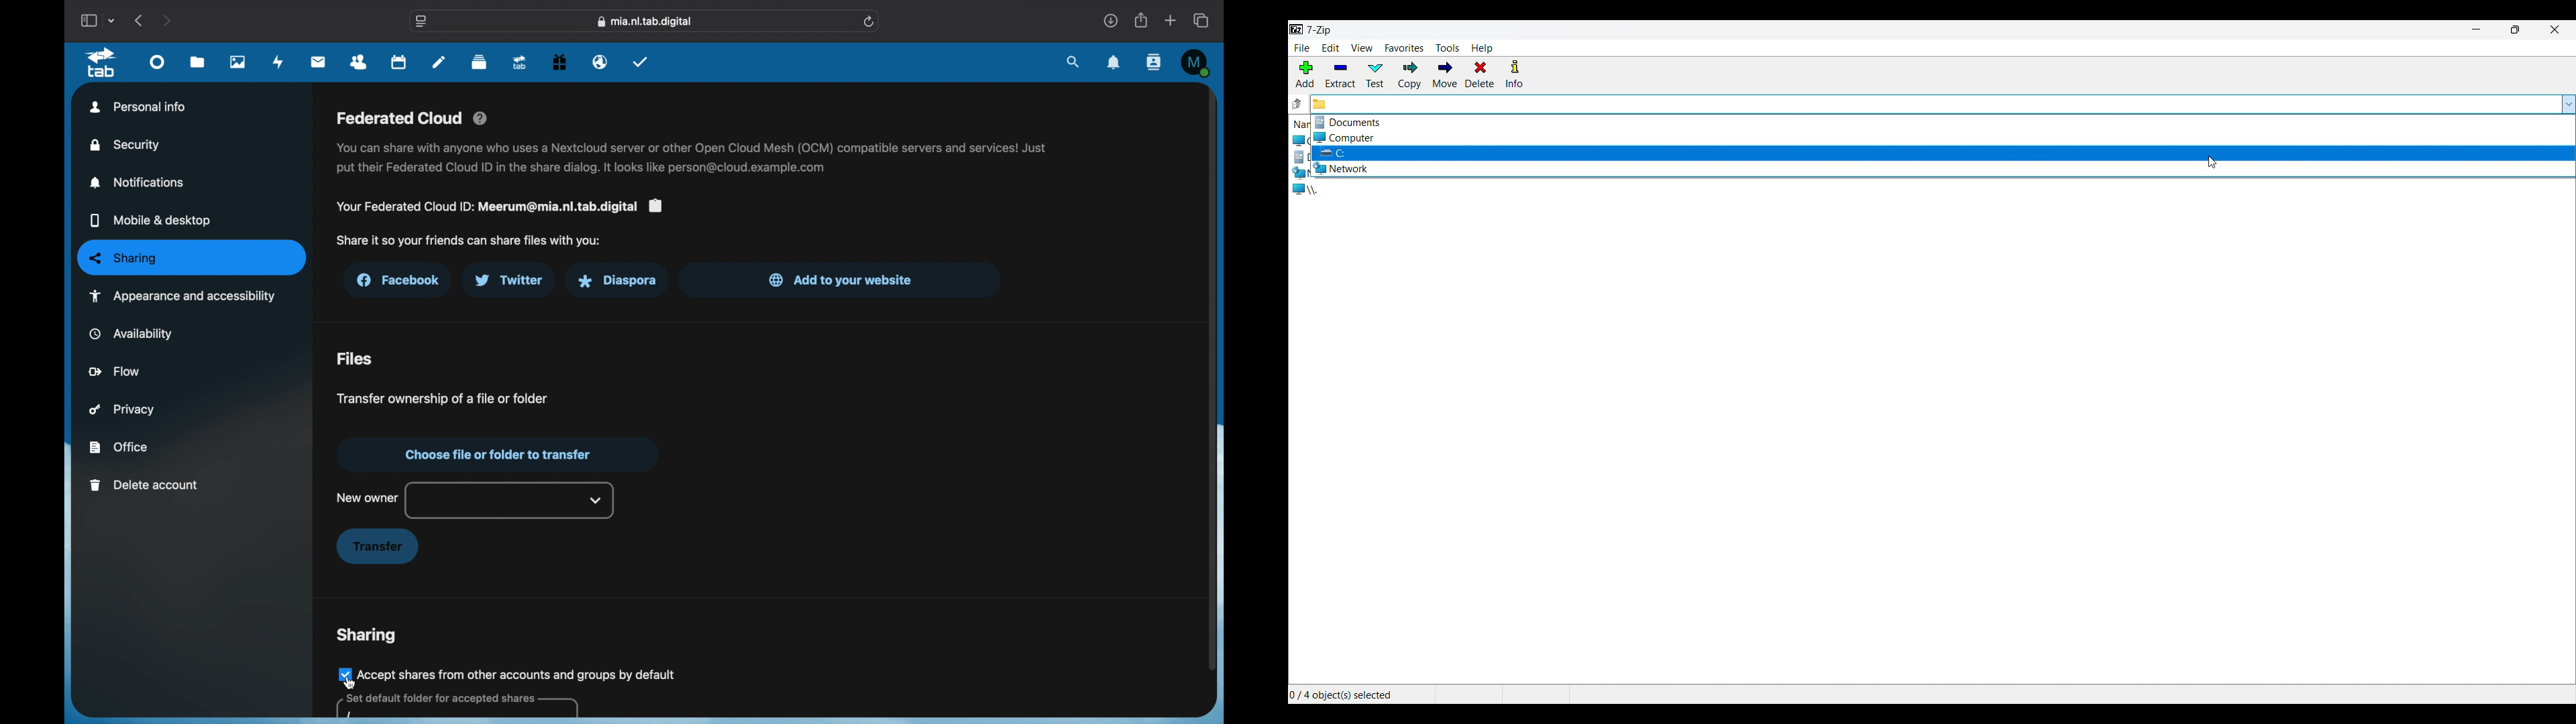  What do you see at coordinates (118, 447) in the screenshot?
I see `office` at bounding box center [118, 447].